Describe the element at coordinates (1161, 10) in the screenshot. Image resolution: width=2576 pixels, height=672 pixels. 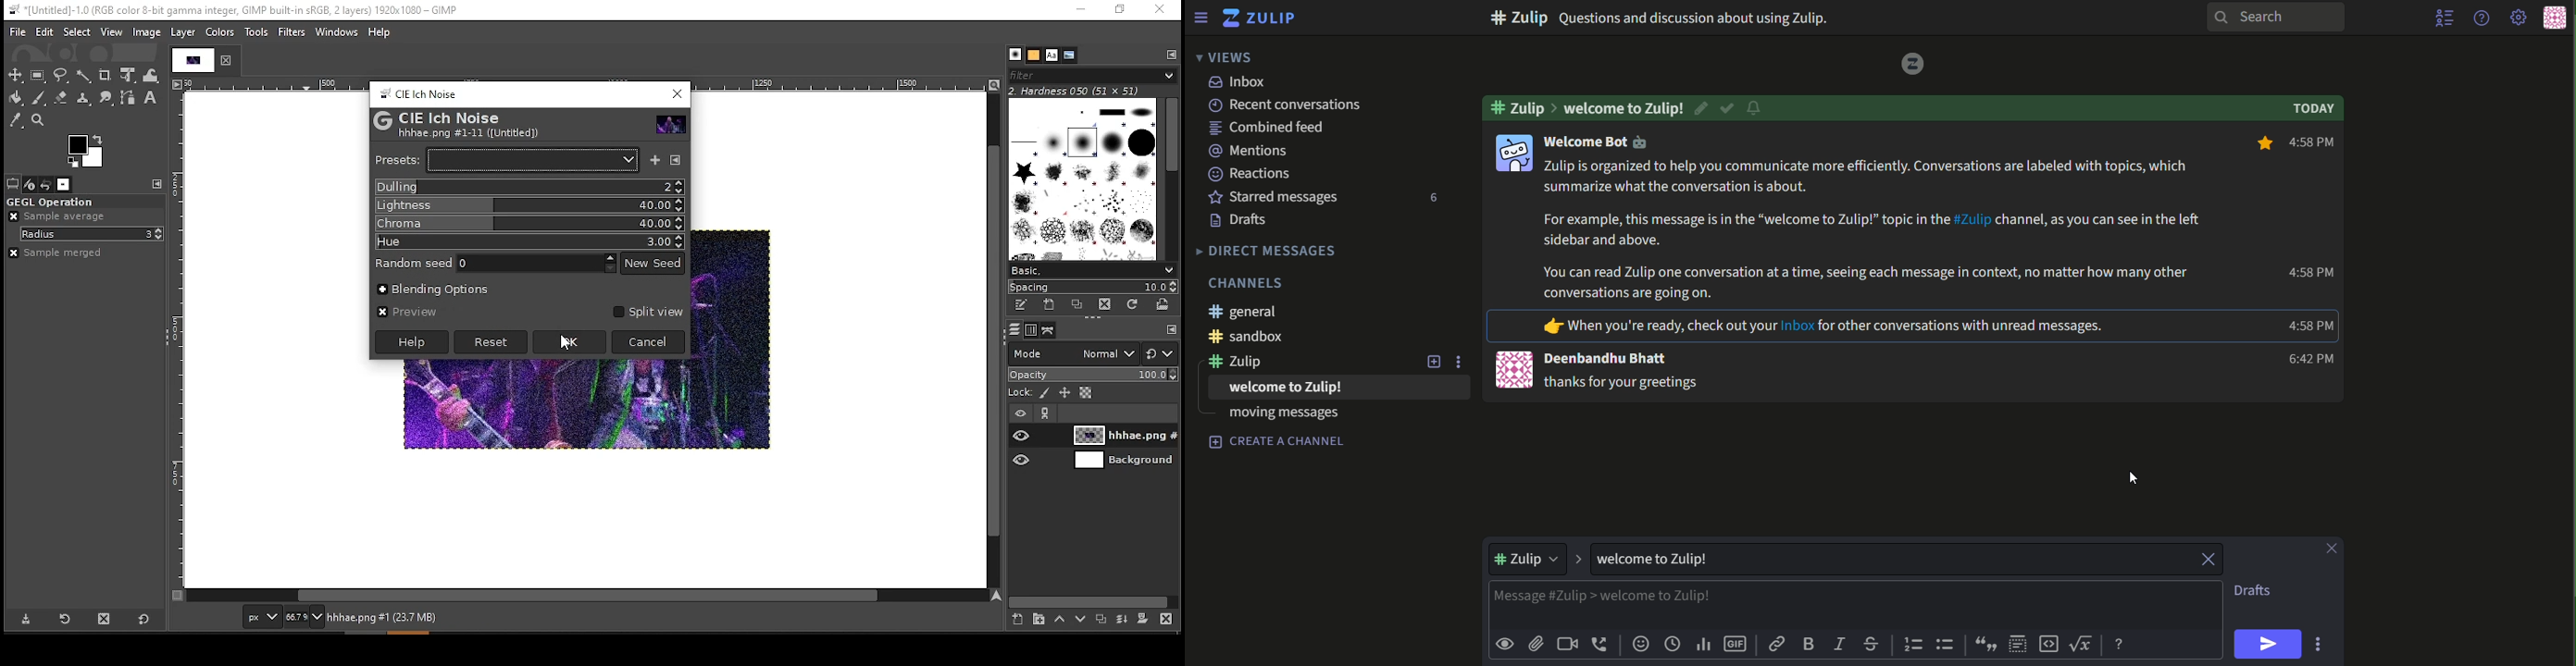
I see `close window` at that location.